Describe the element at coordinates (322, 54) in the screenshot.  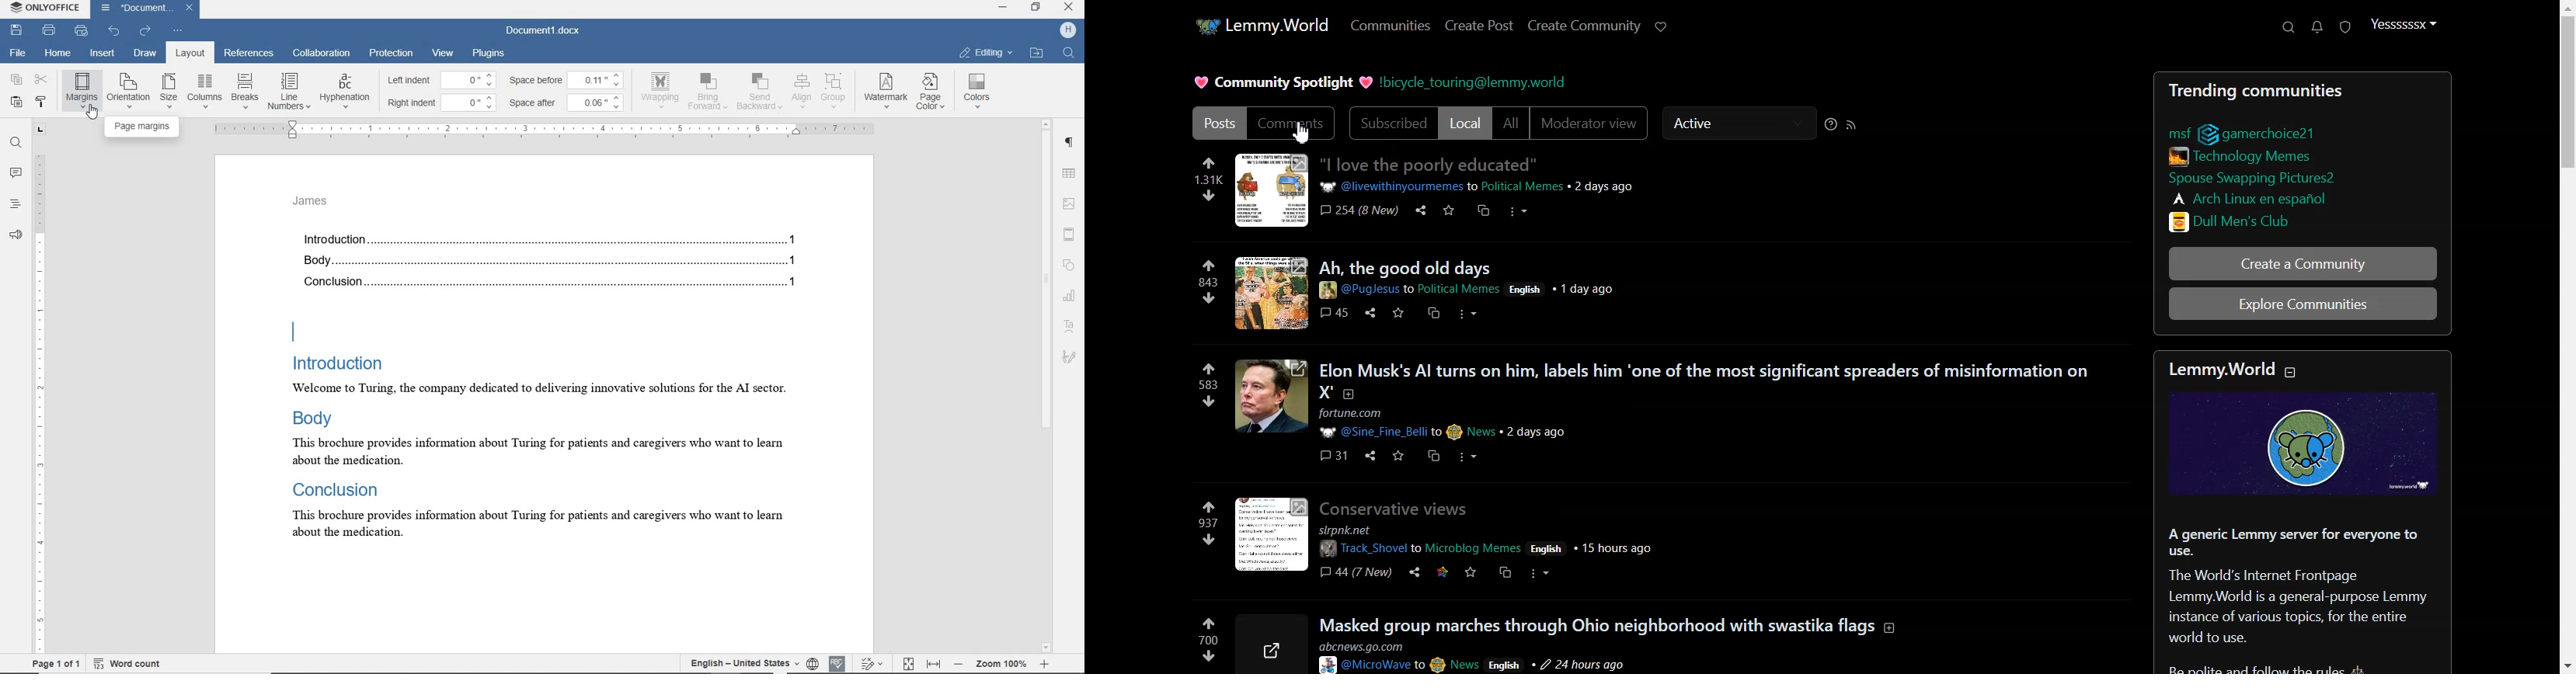
I see `collaboration` at that location.